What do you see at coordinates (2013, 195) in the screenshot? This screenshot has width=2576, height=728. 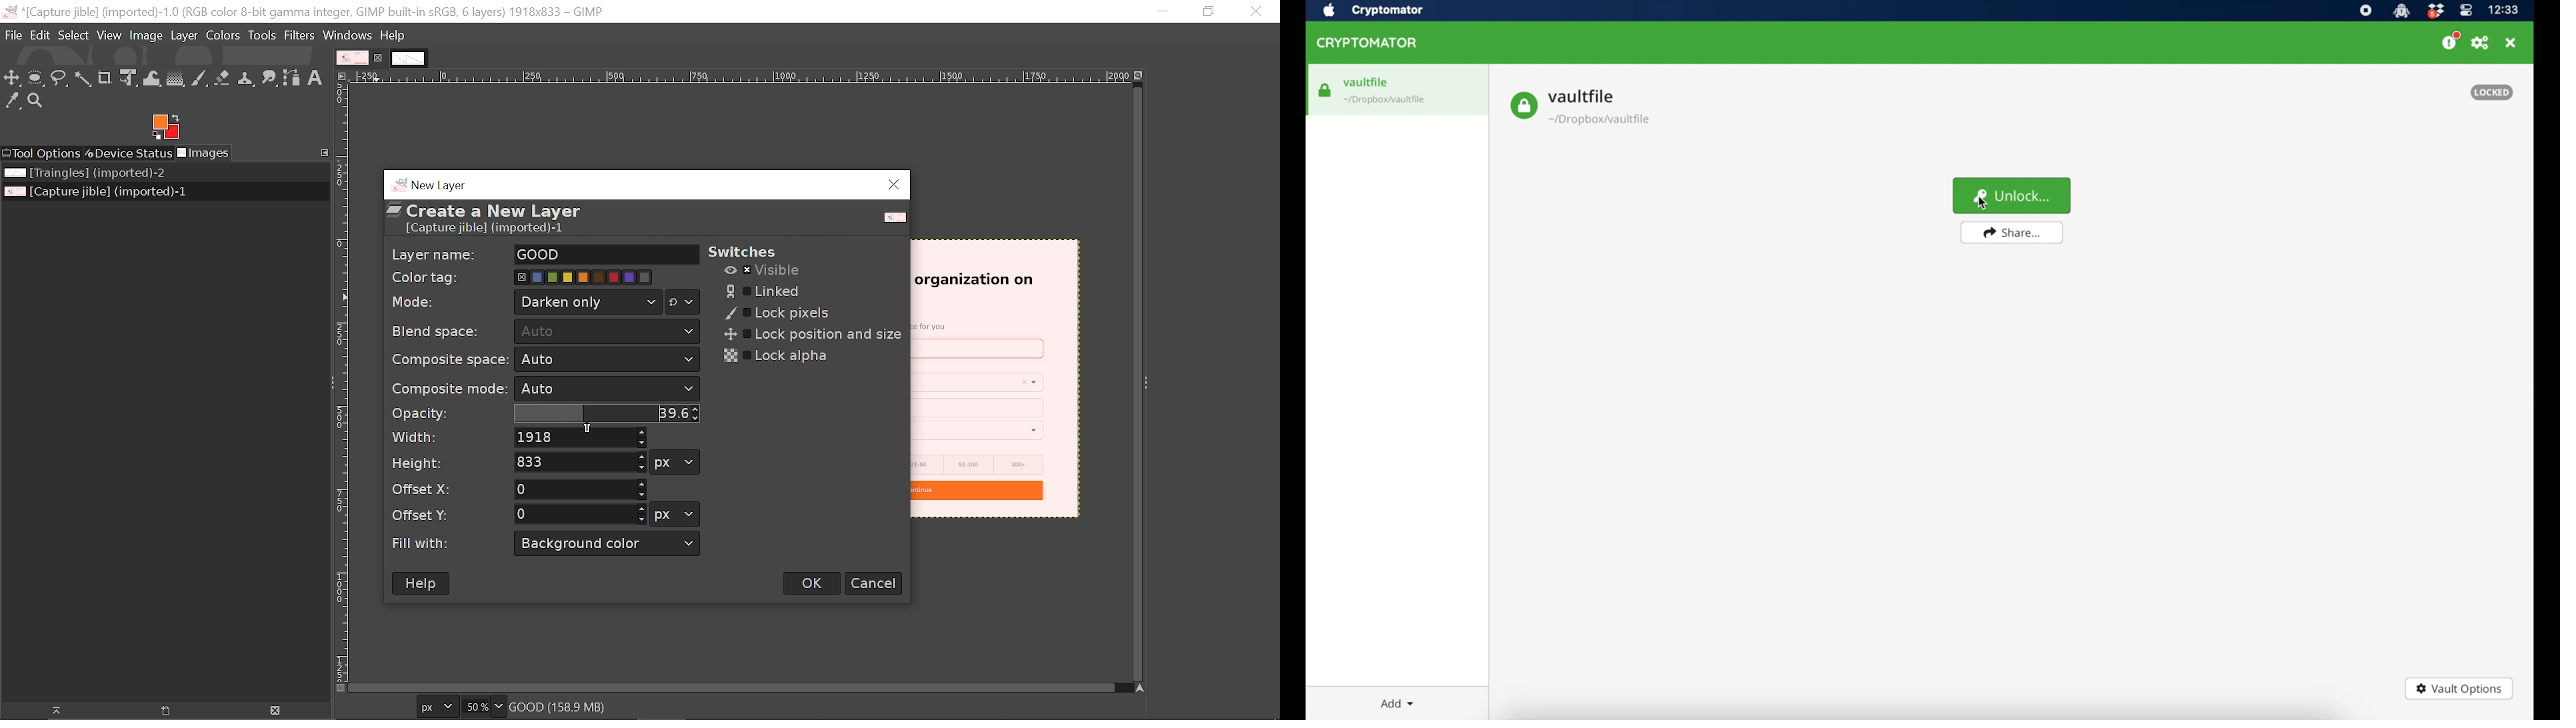 I see `unlock` at bounding box center [2013, 195].